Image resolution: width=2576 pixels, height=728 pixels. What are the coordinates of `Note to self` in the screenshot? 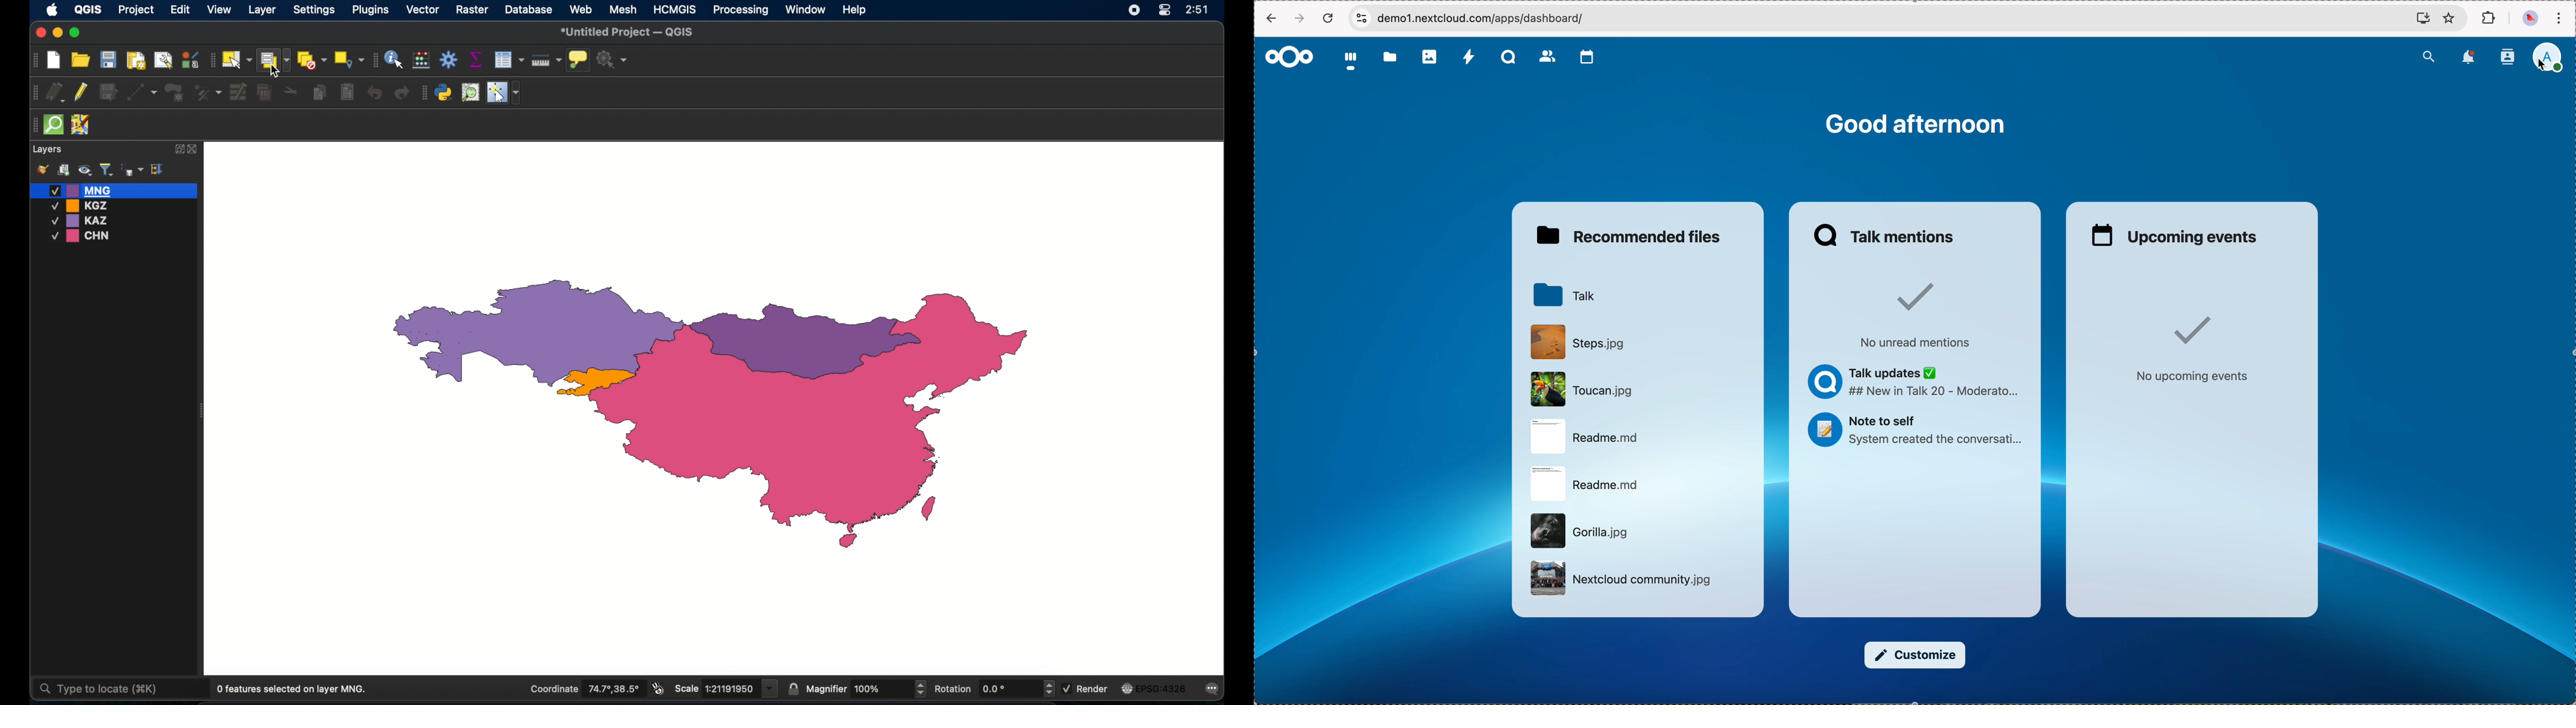 It's located at (1916, 432).